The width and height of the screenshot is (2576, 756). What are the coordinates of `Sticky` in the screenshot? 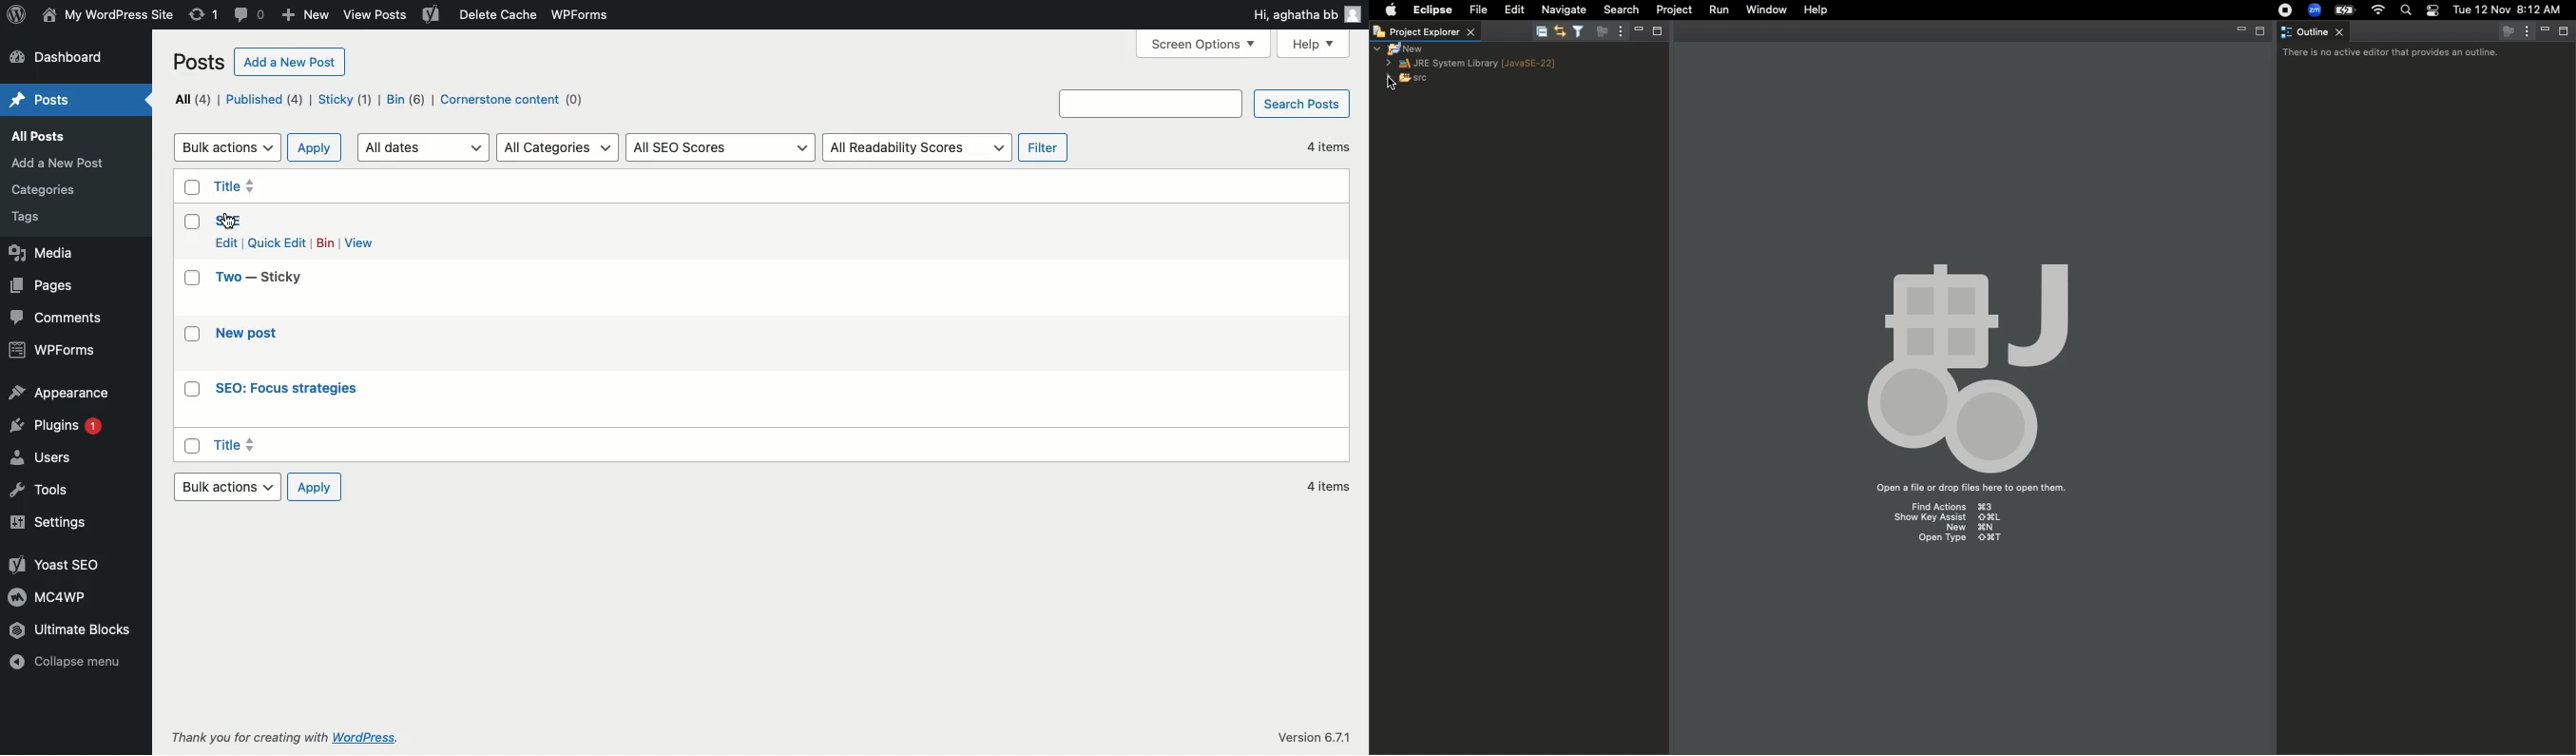 It's located at (345, 99).